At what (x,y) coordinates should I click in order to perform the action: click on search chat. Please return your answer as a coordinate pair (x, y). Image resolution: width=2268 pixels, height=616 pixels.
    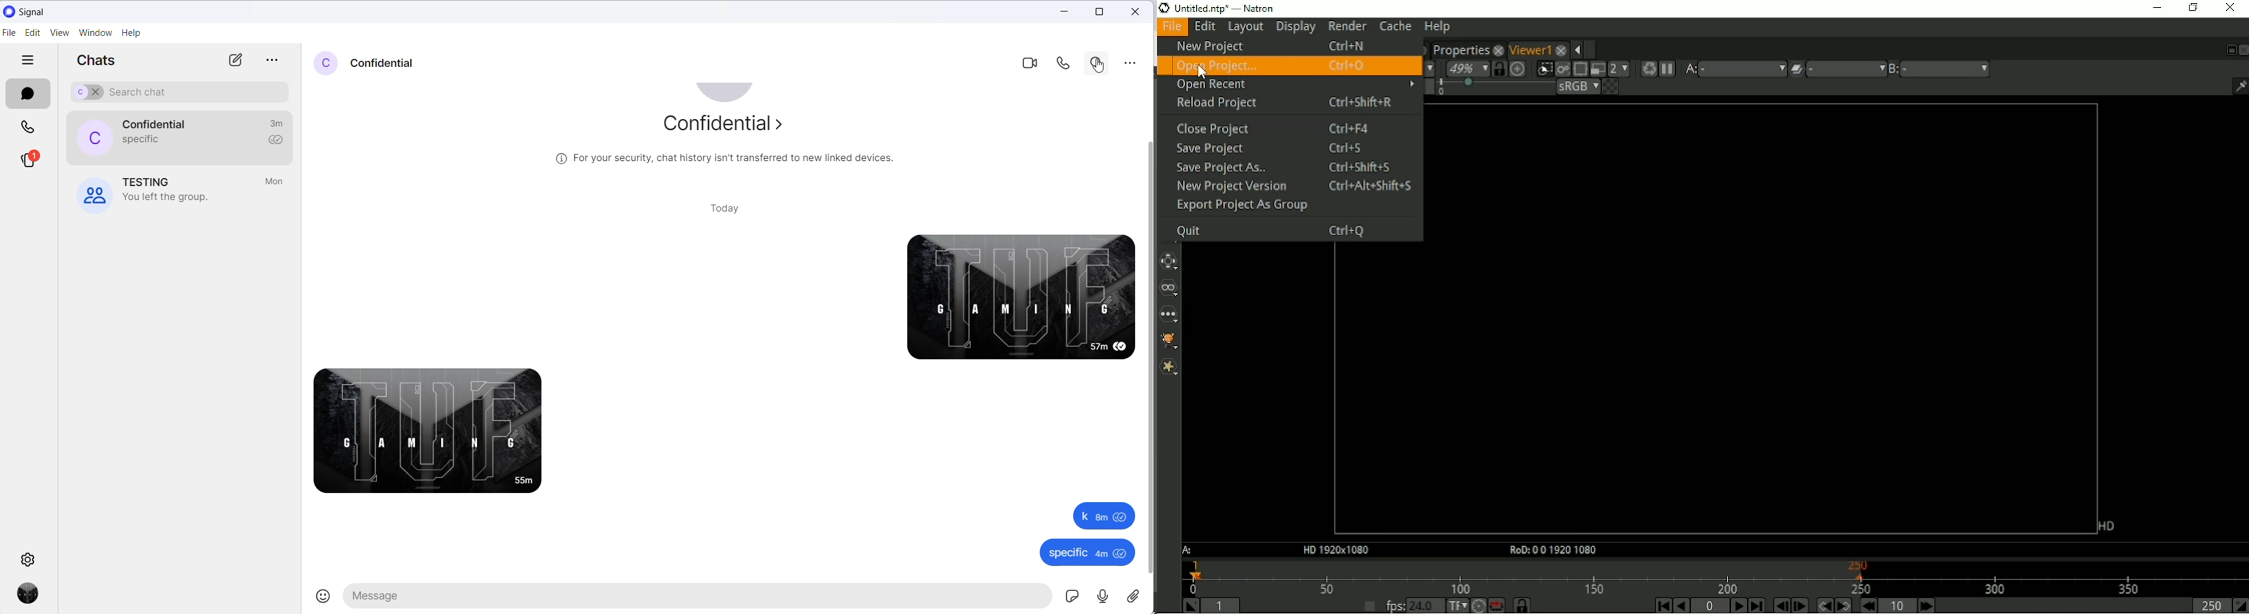
    Looking at the image, I should click on (195, 94).